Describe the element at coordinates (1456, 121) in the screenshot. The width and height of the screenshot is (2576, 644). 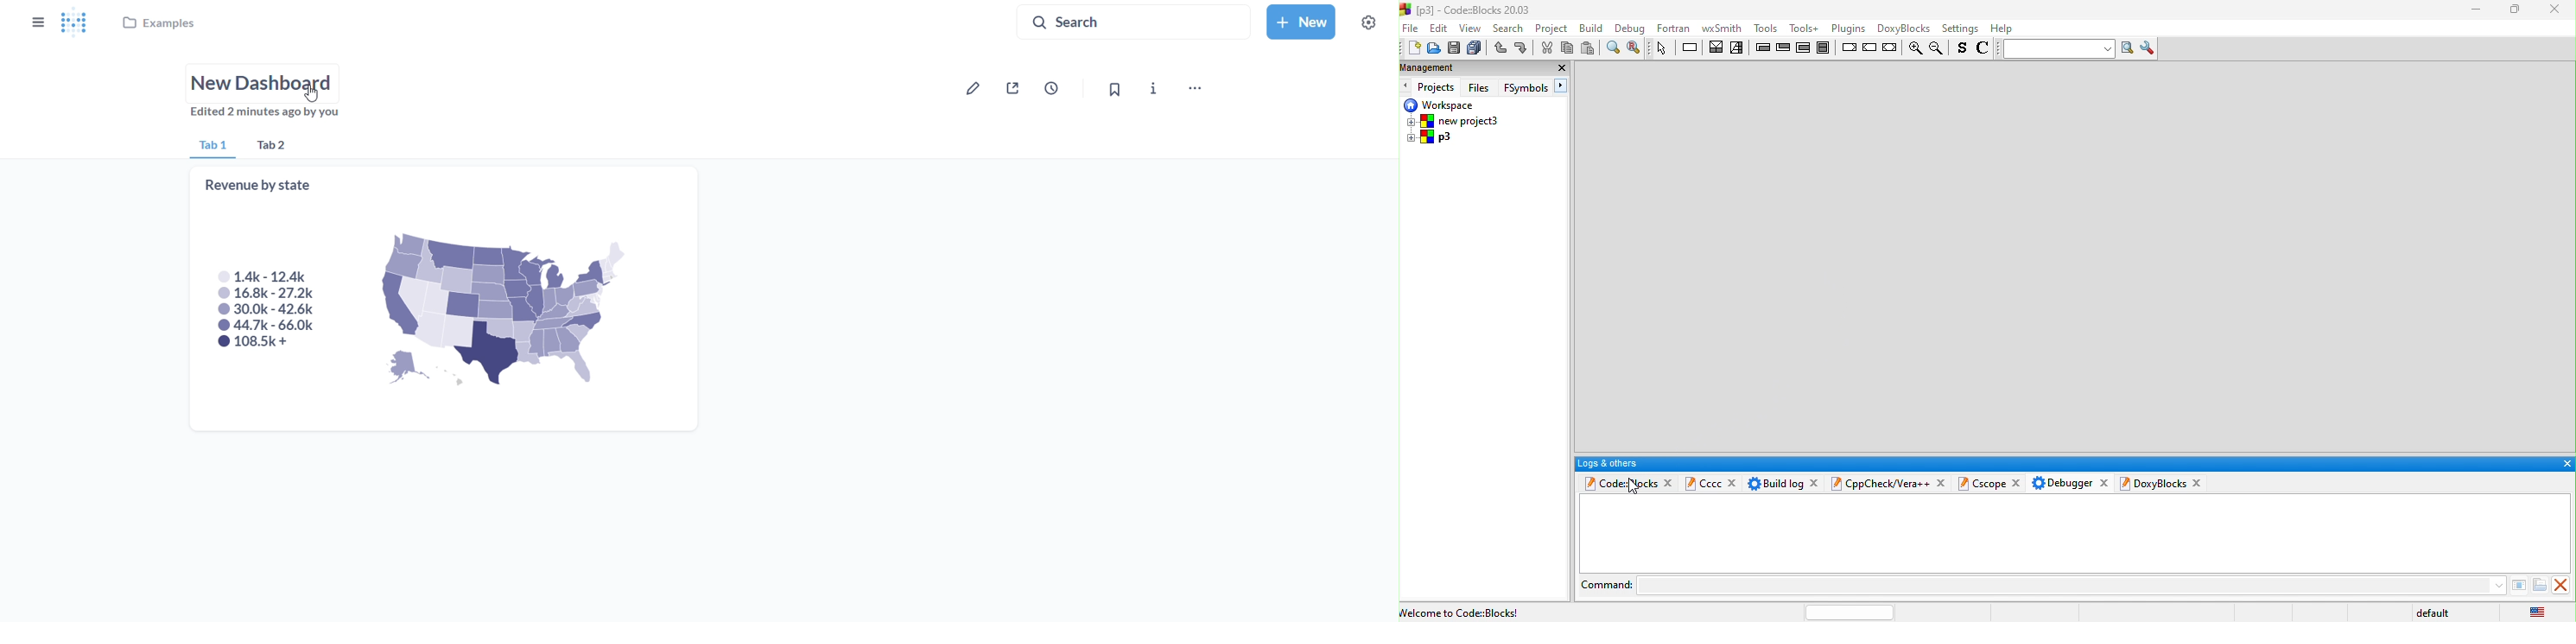
I see `new project` at that location.